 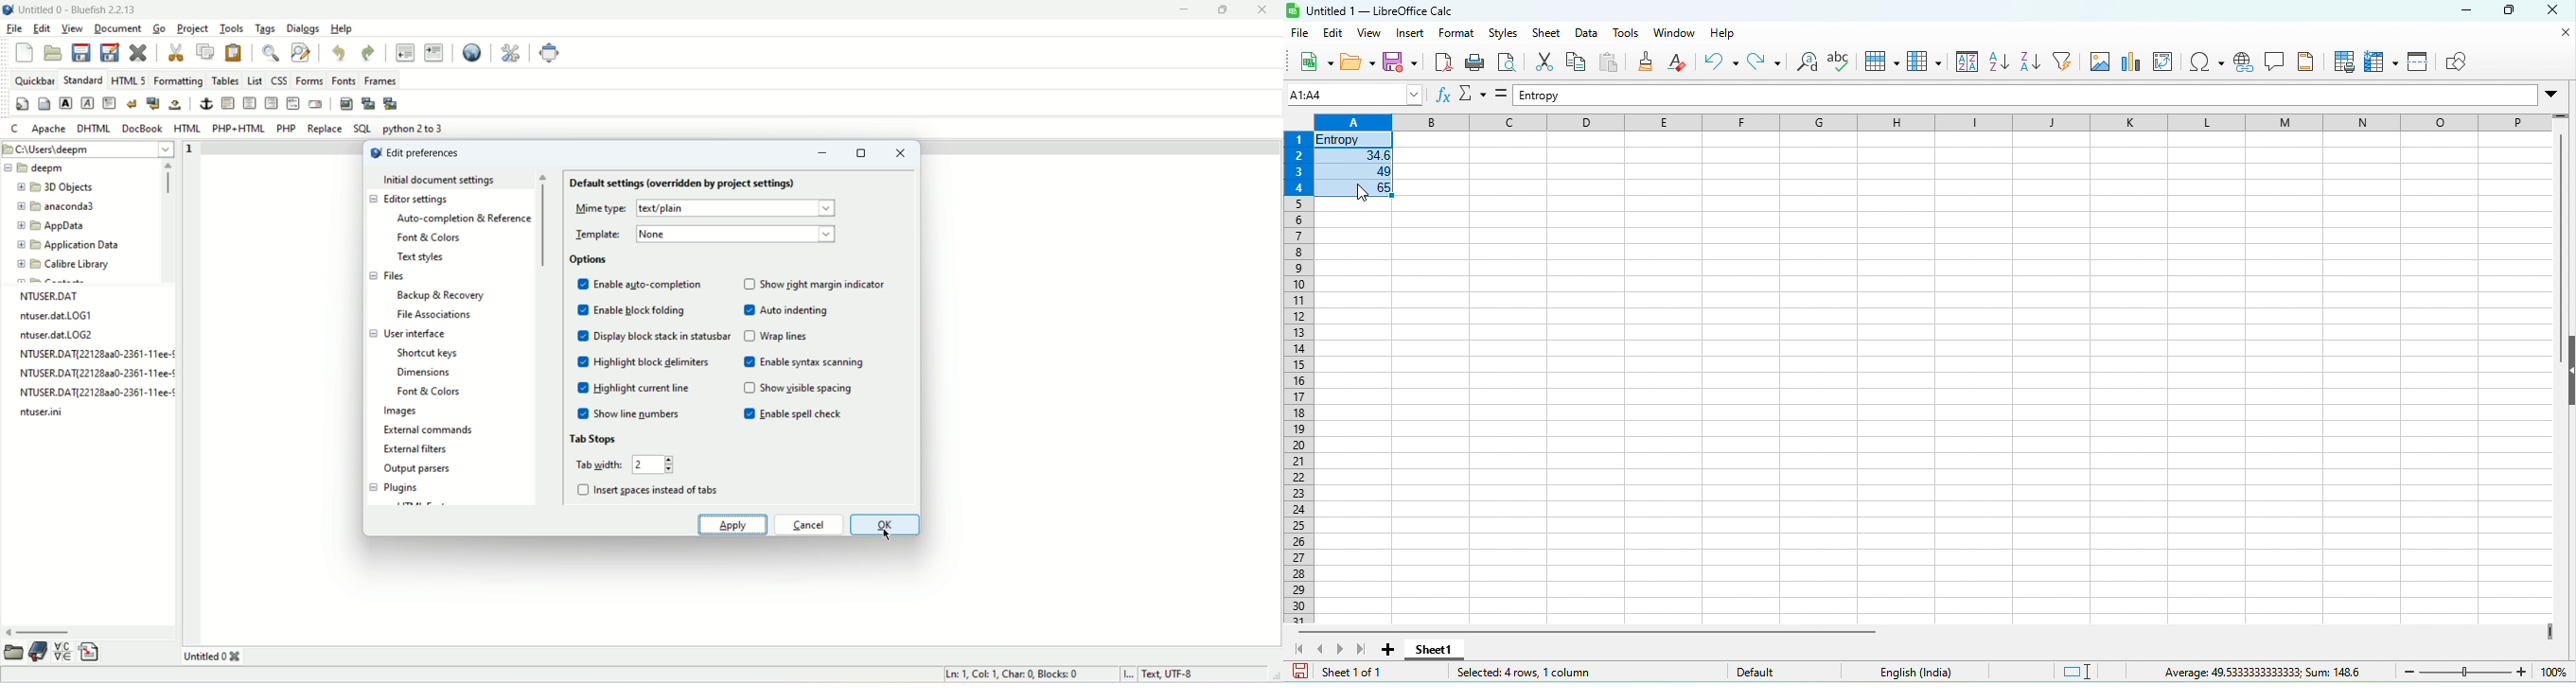 I want to click on chart, so click(x=2135, y=61).